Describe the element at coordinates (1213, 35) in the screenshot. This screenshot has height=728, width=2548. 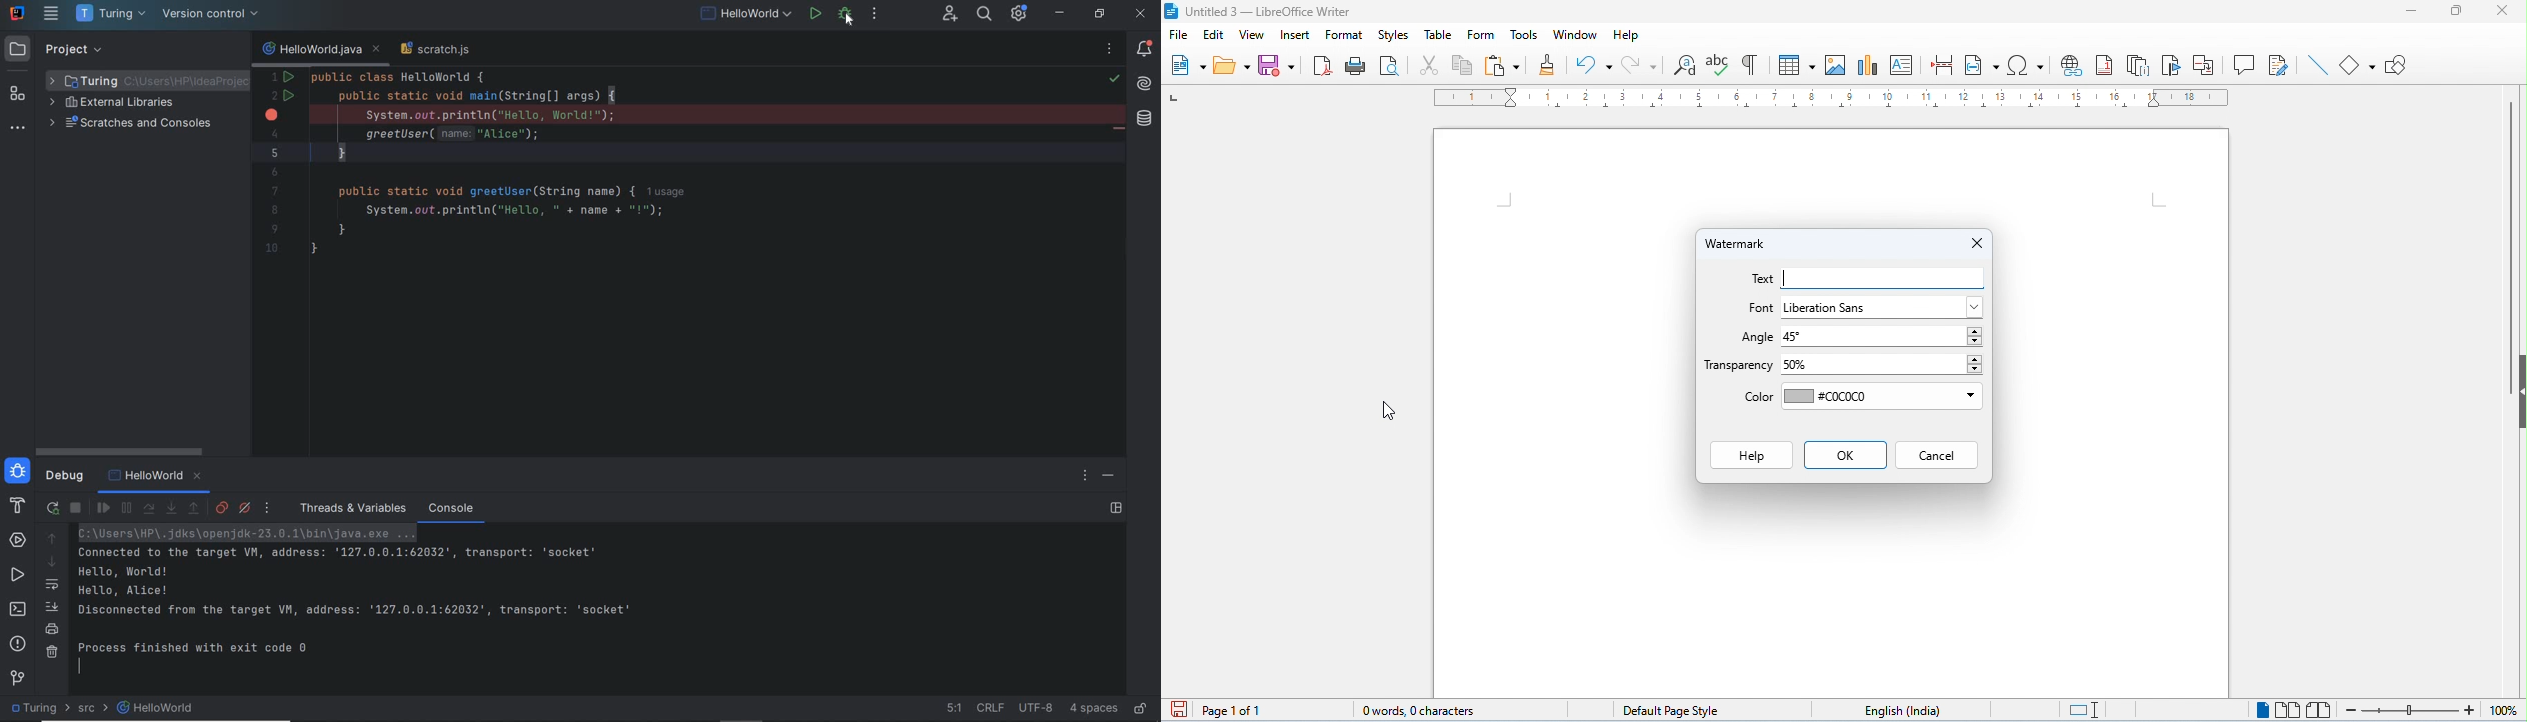
I see `edit` at that location.